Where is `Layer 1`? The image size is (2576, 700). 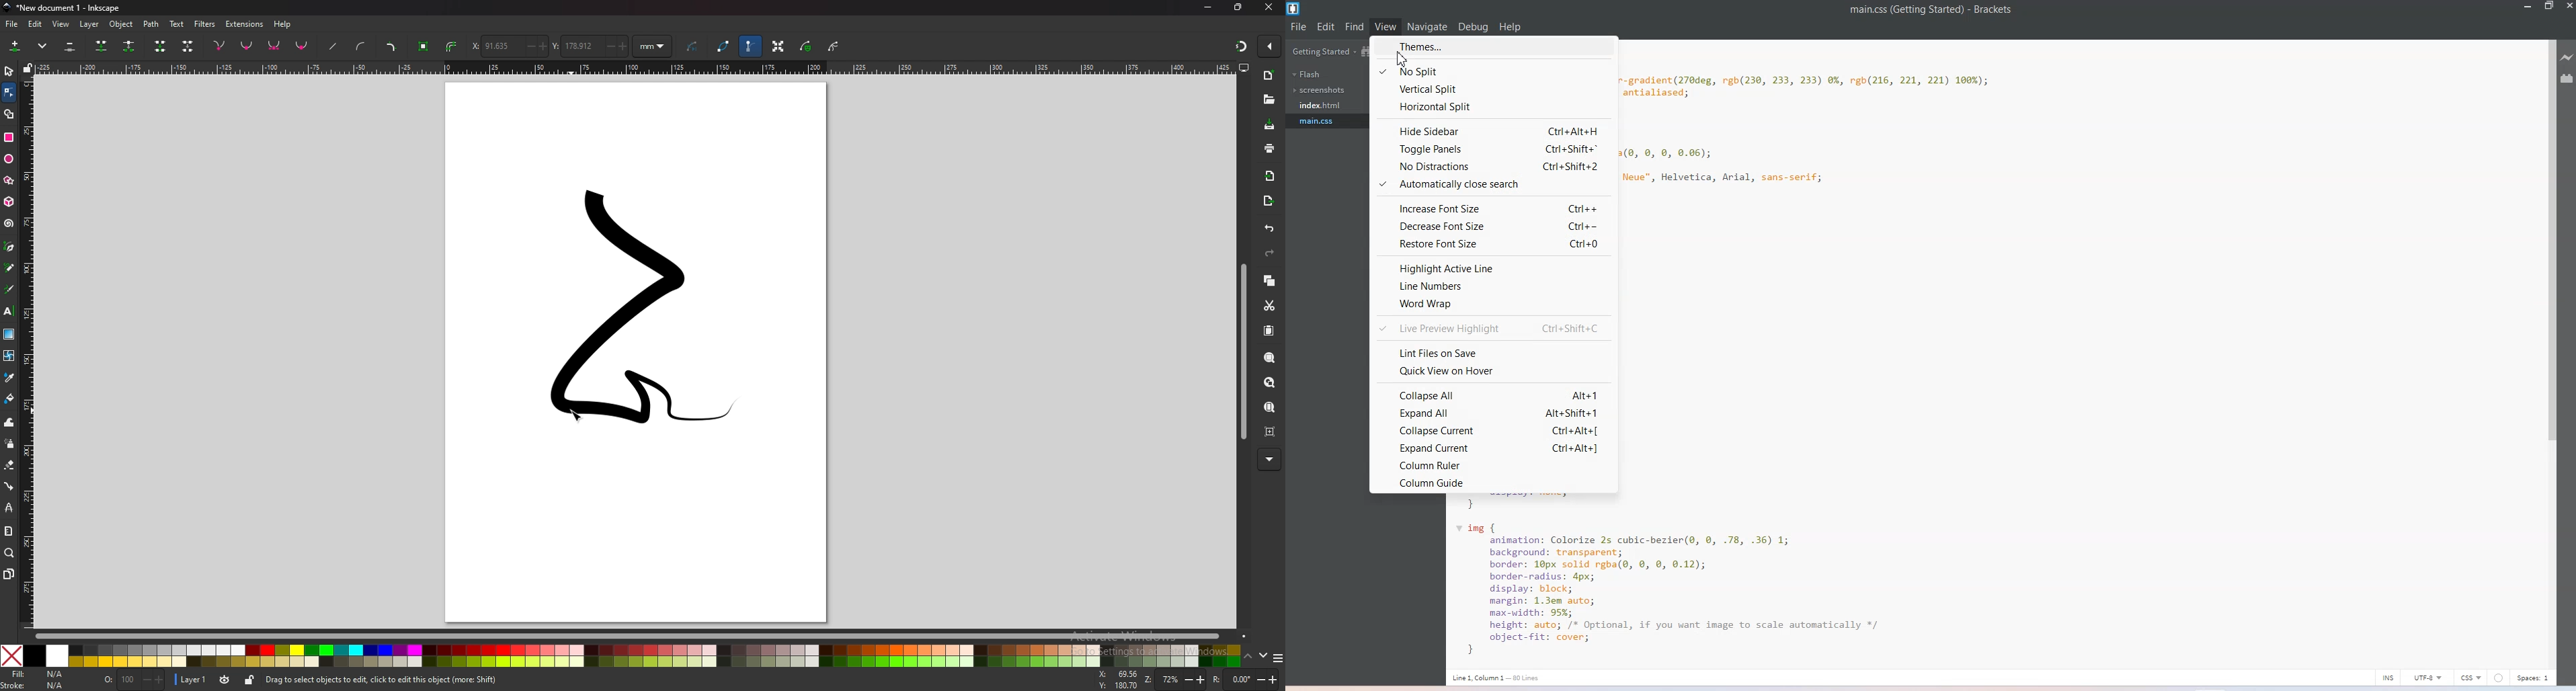 Layer 1 is located at coordinates (203, 681).